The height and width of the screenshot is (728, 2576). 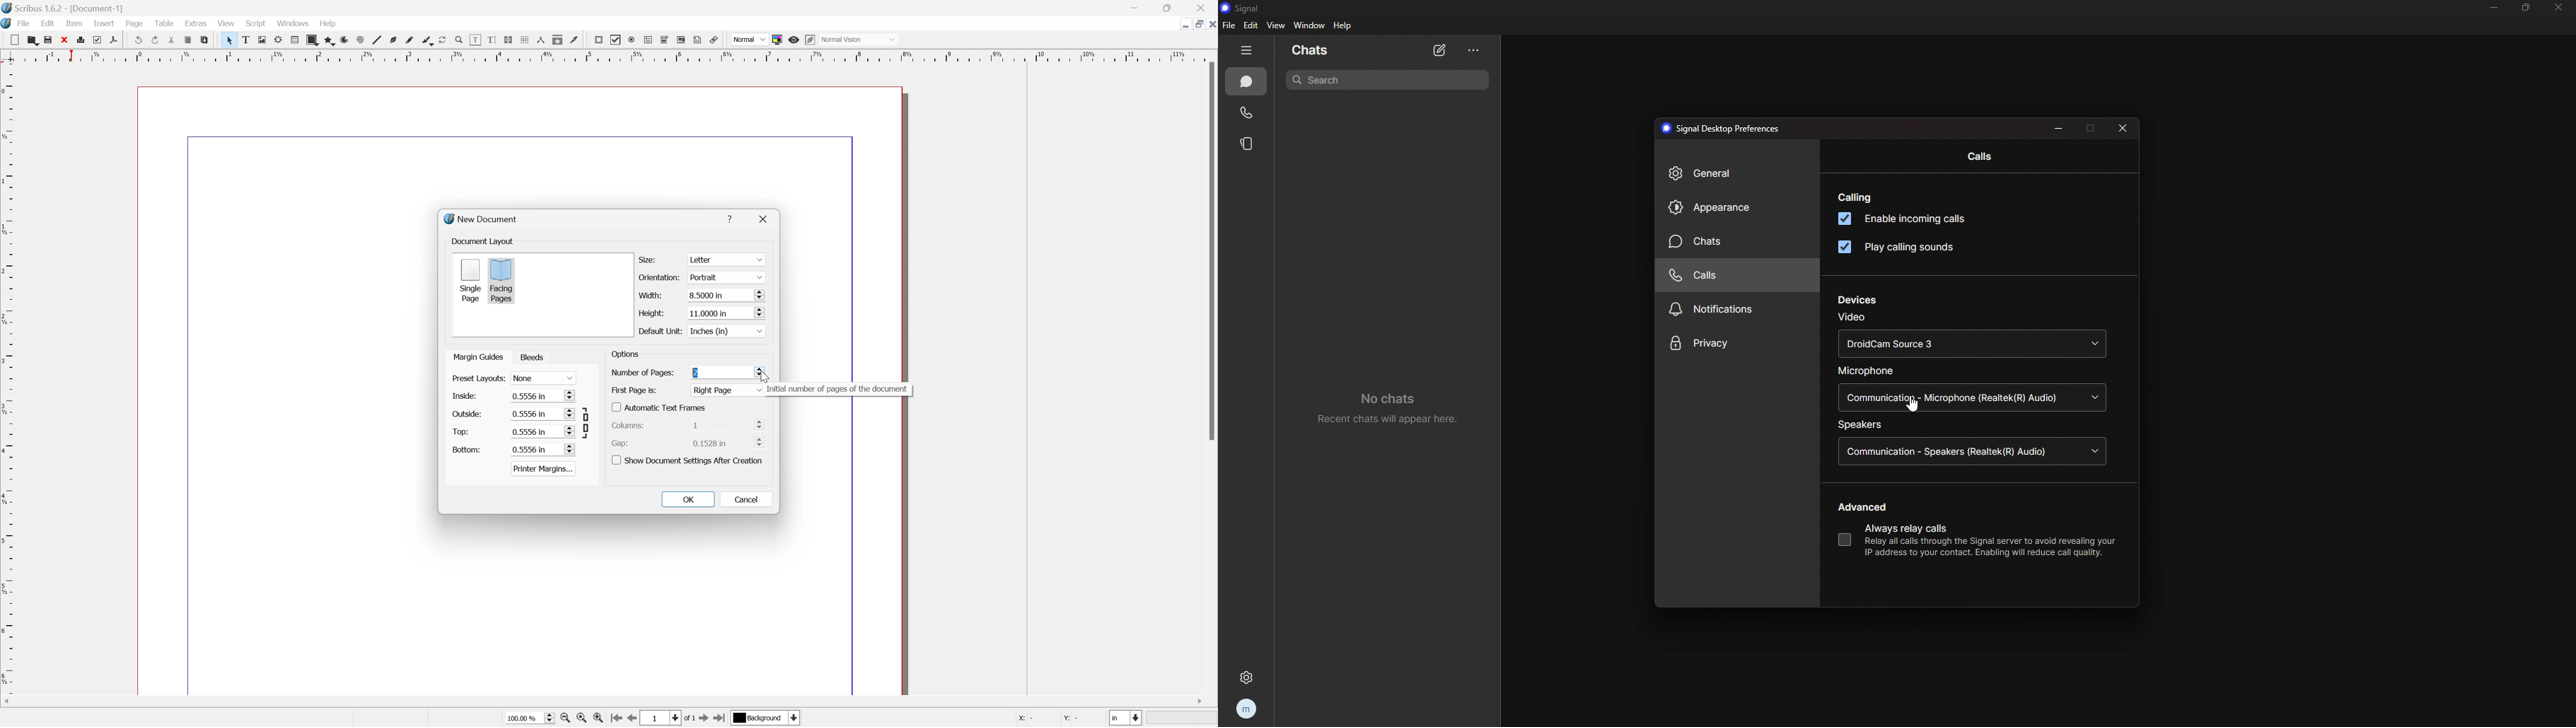 I want to click on Save, so click(x=51, y=40).